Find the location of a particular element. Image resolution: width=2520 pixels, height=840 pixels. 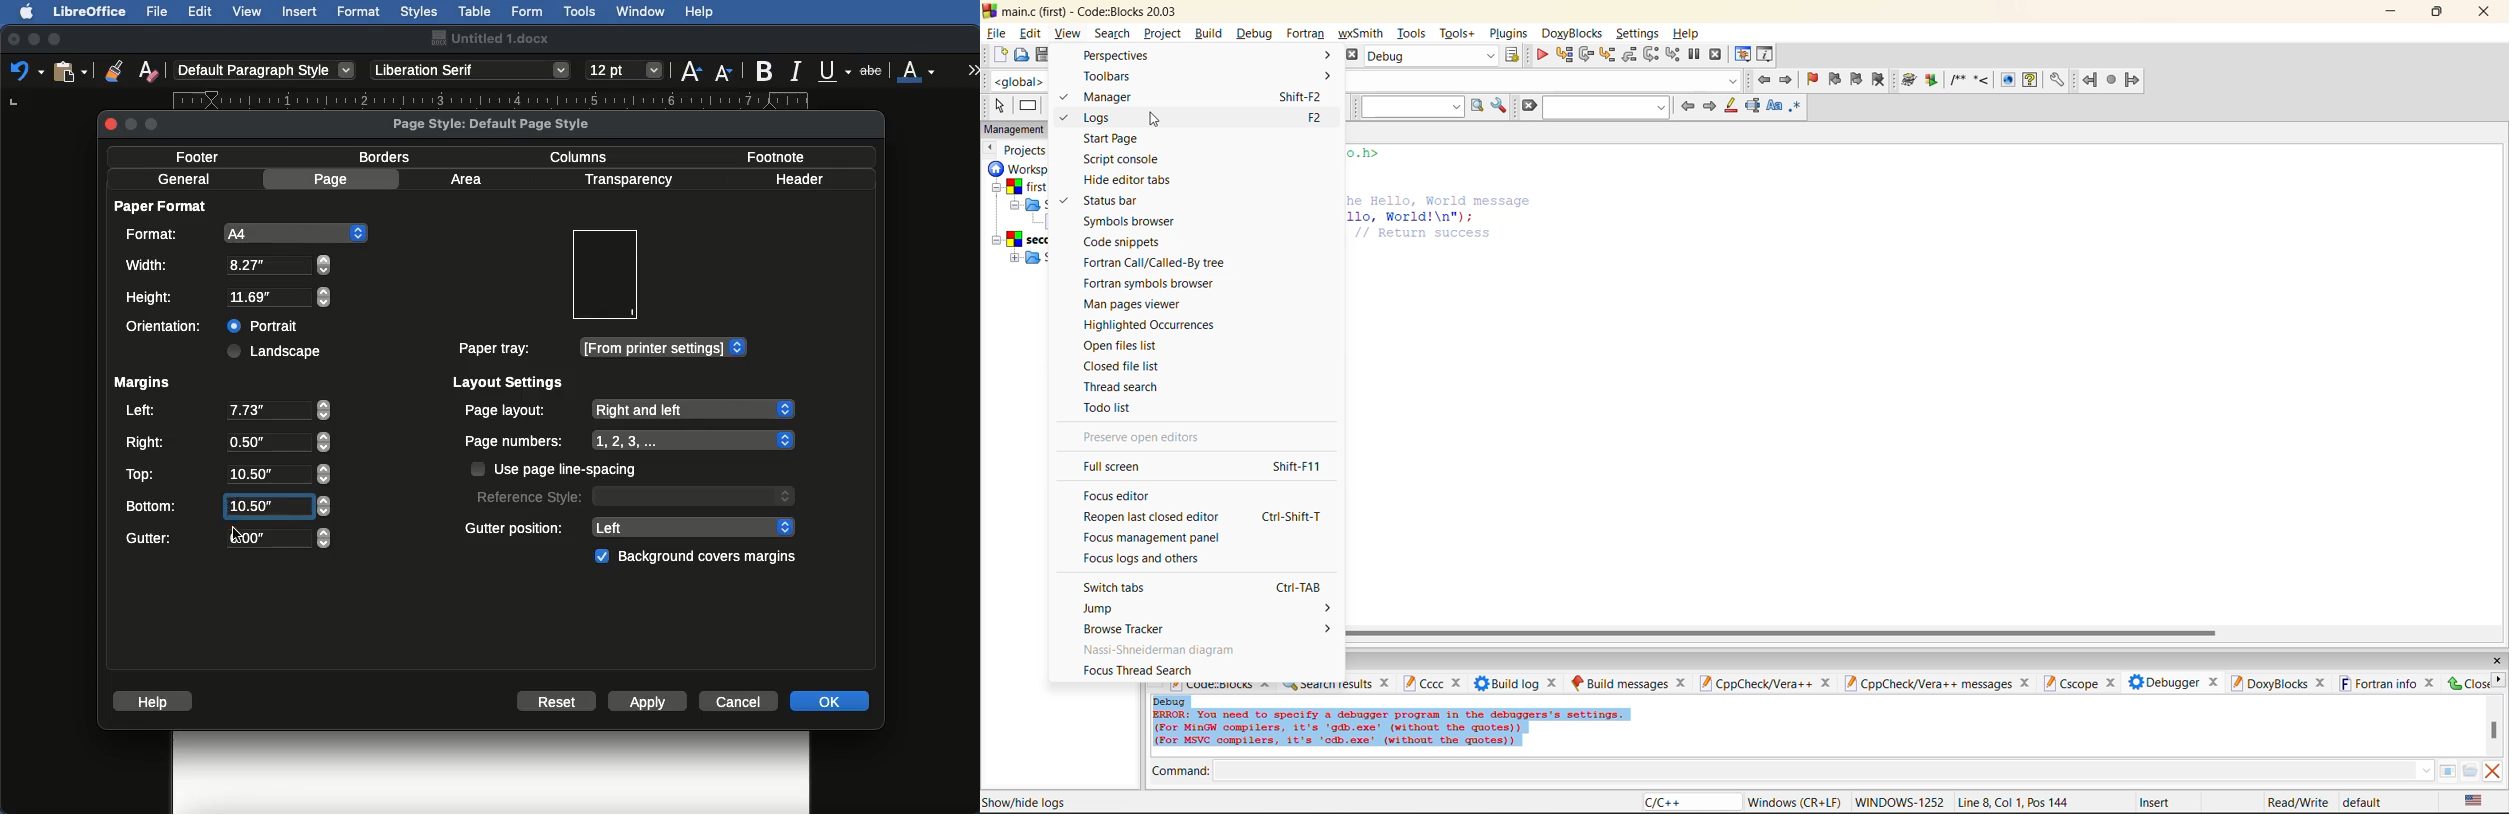

plugins is located at coordinates (1511, 33).